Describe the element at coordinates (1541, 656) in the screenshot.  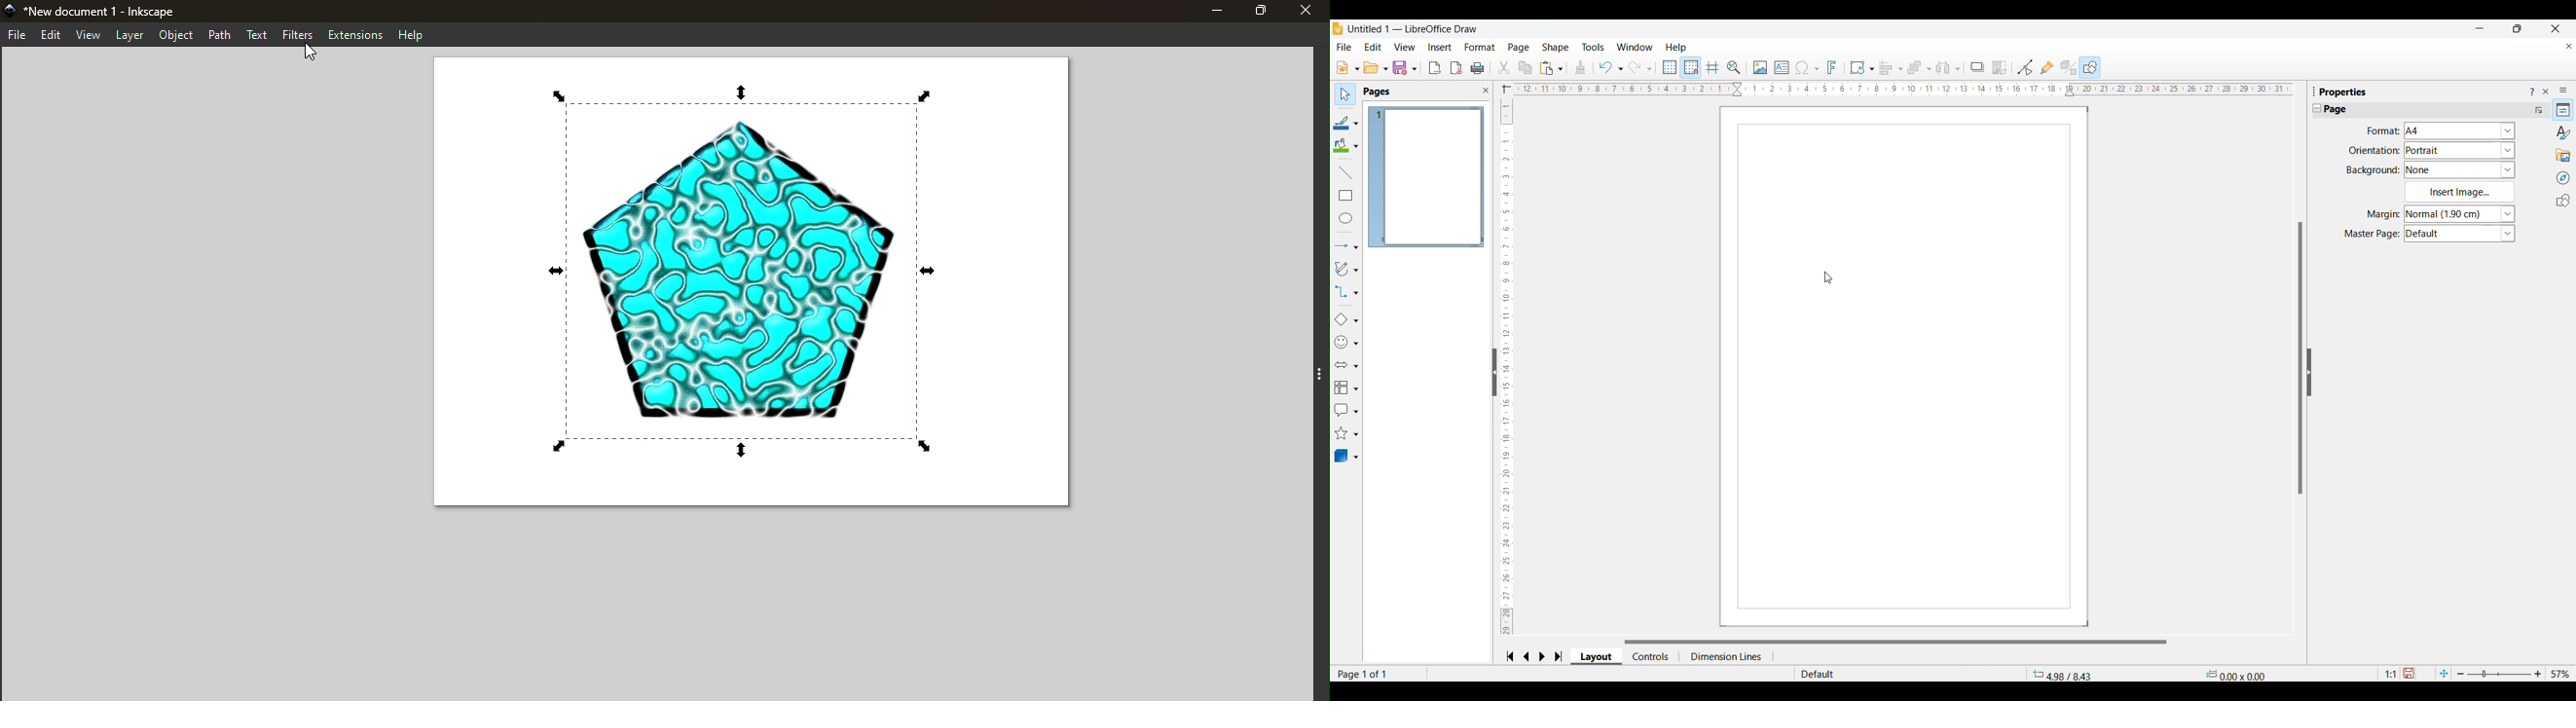
I see `Go to next slide` at that location.